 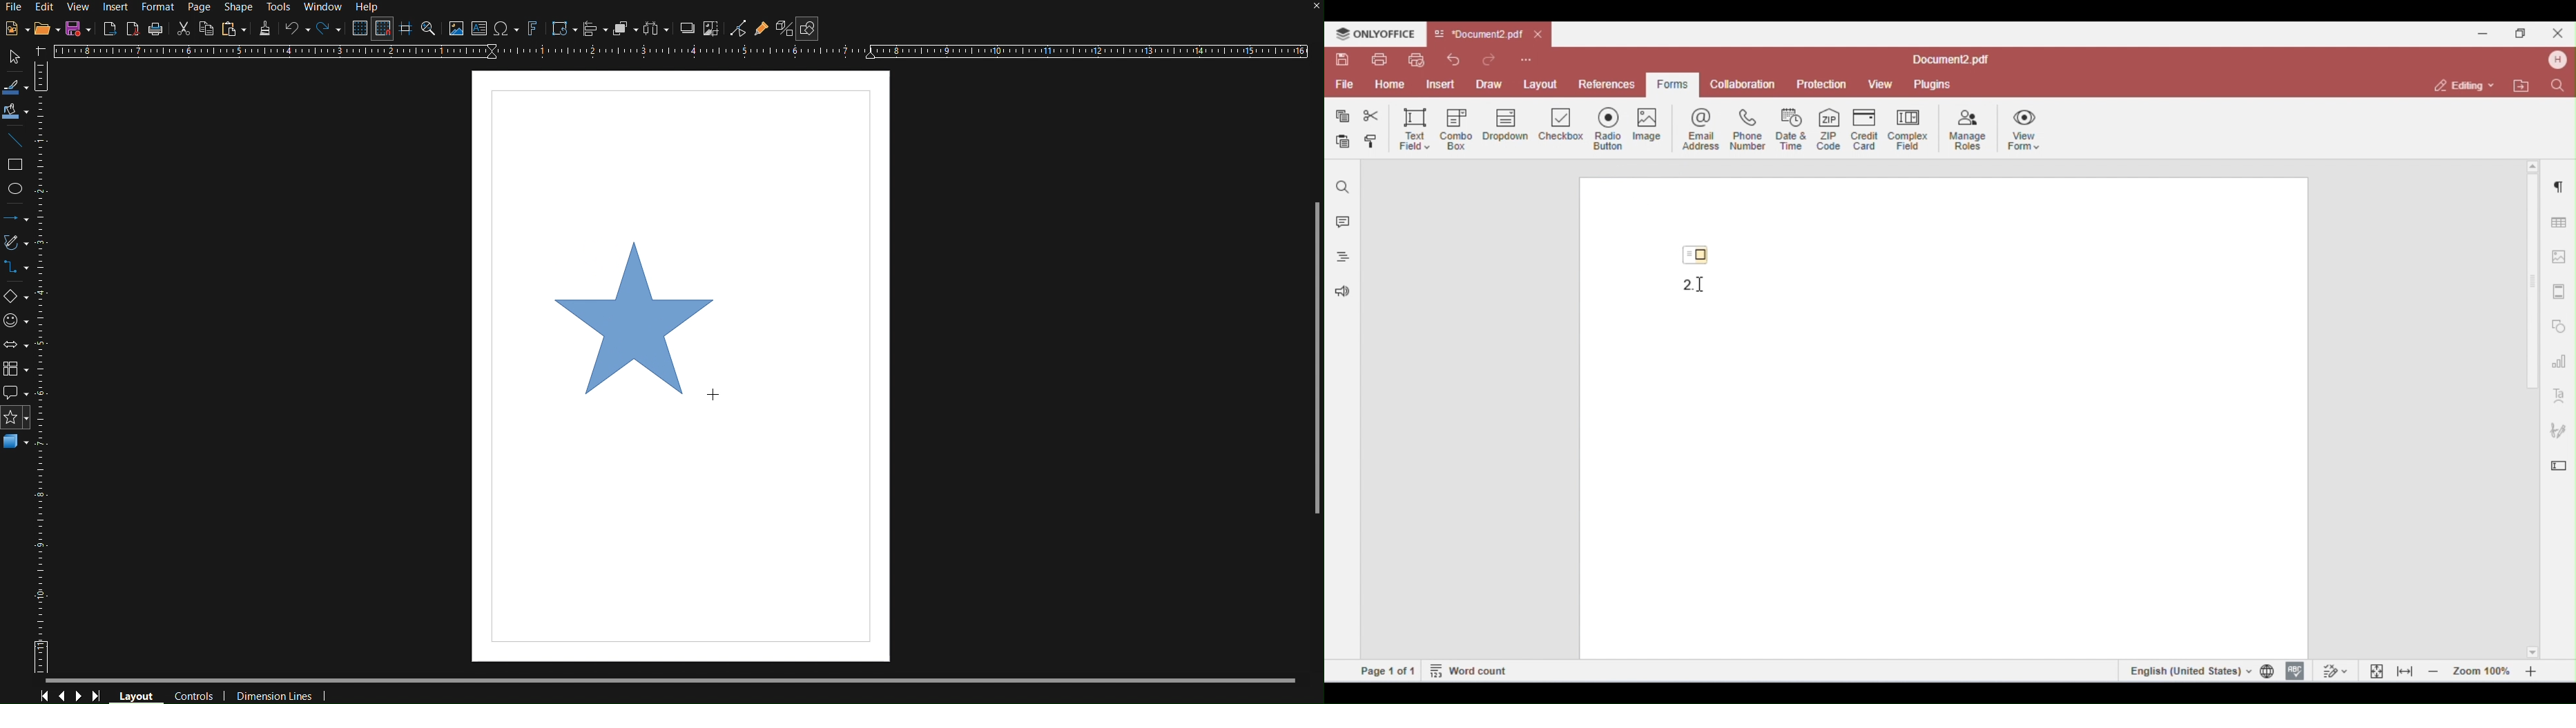 What do you see at coordinates (205, 29) in the screenshot?
I see `Copy` at bounding box center [205, 29].